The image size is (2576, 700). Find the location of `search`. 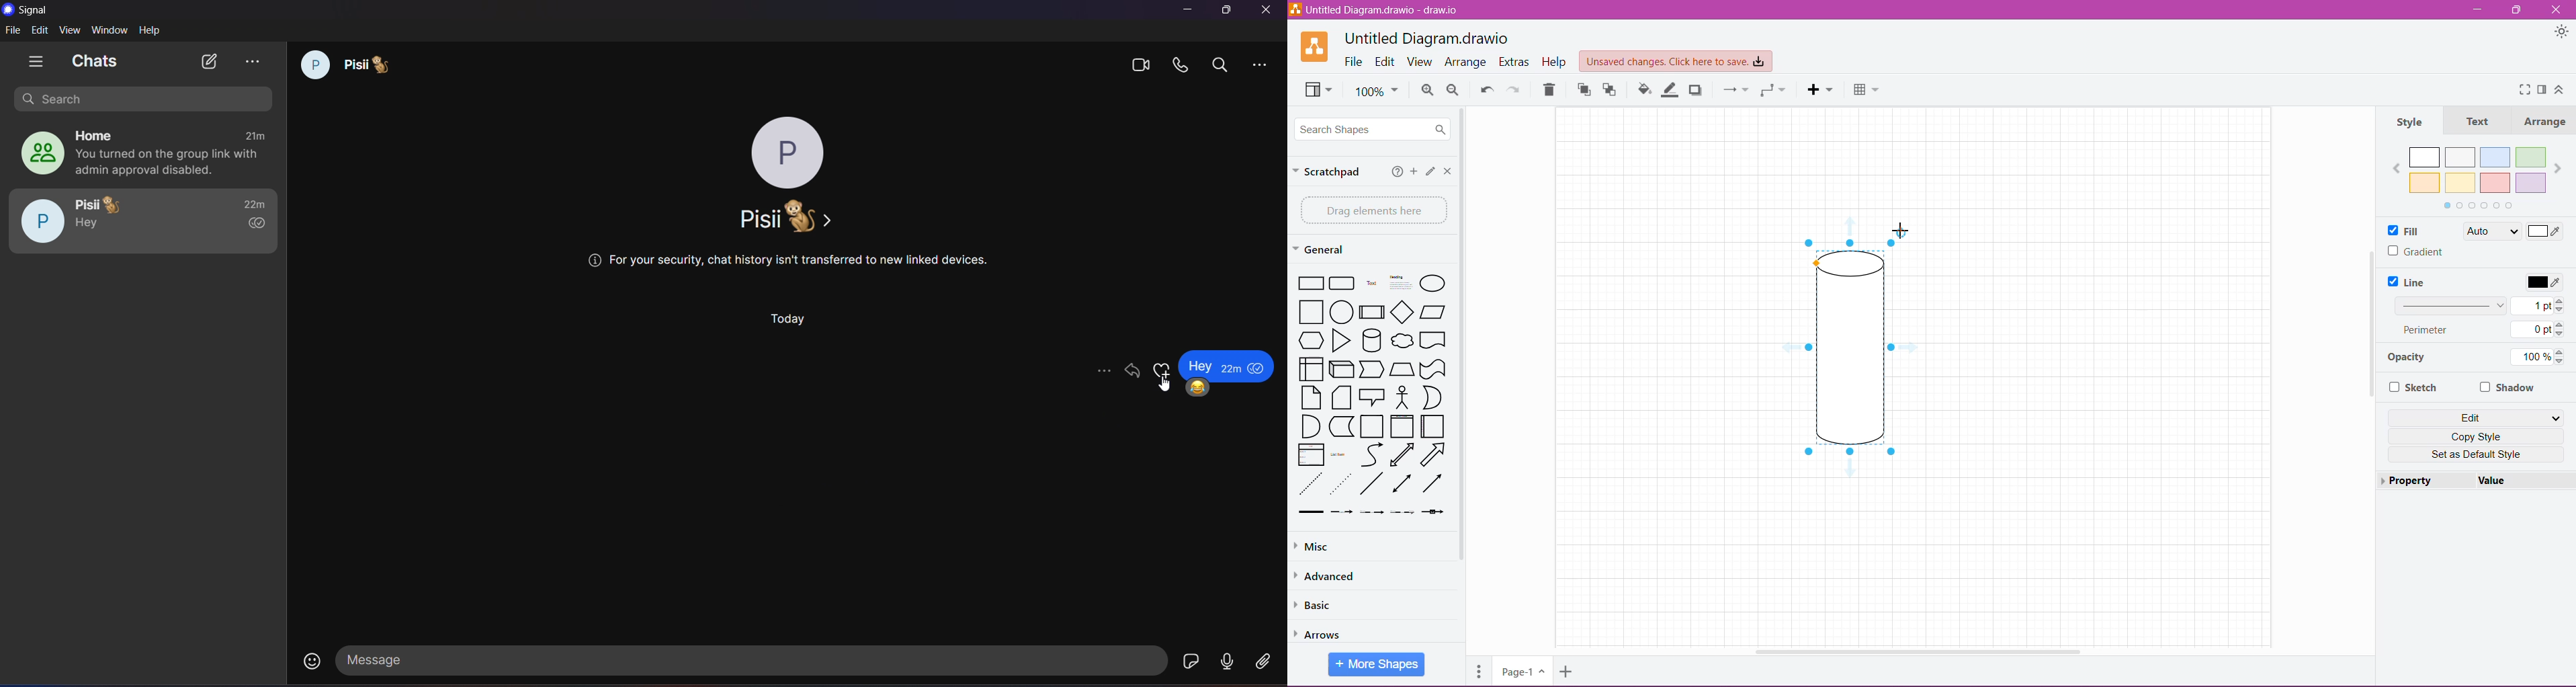

search is located at coordinates (139, 99).